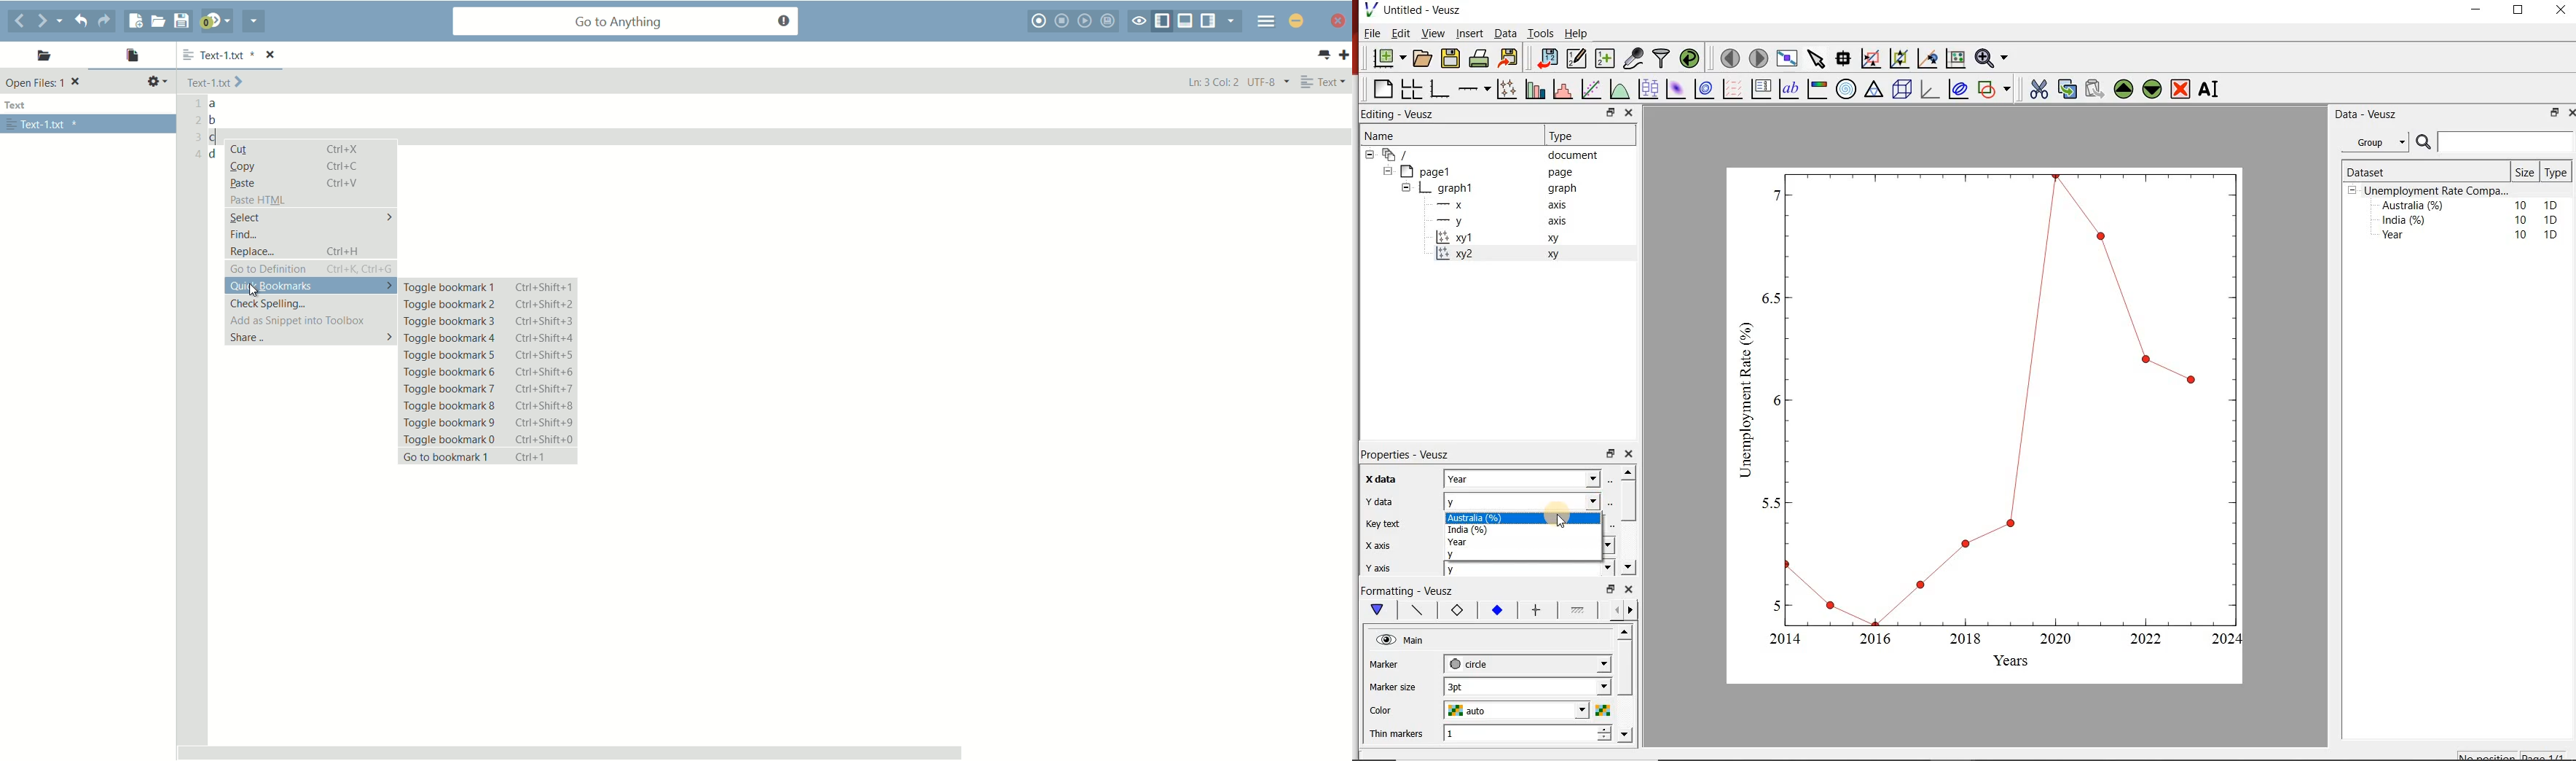 Image resolution: width=2576 pixels, height=784 pixels. Describe the element at coordinates (40, 58) in the screenshot. I see `places` at that location.